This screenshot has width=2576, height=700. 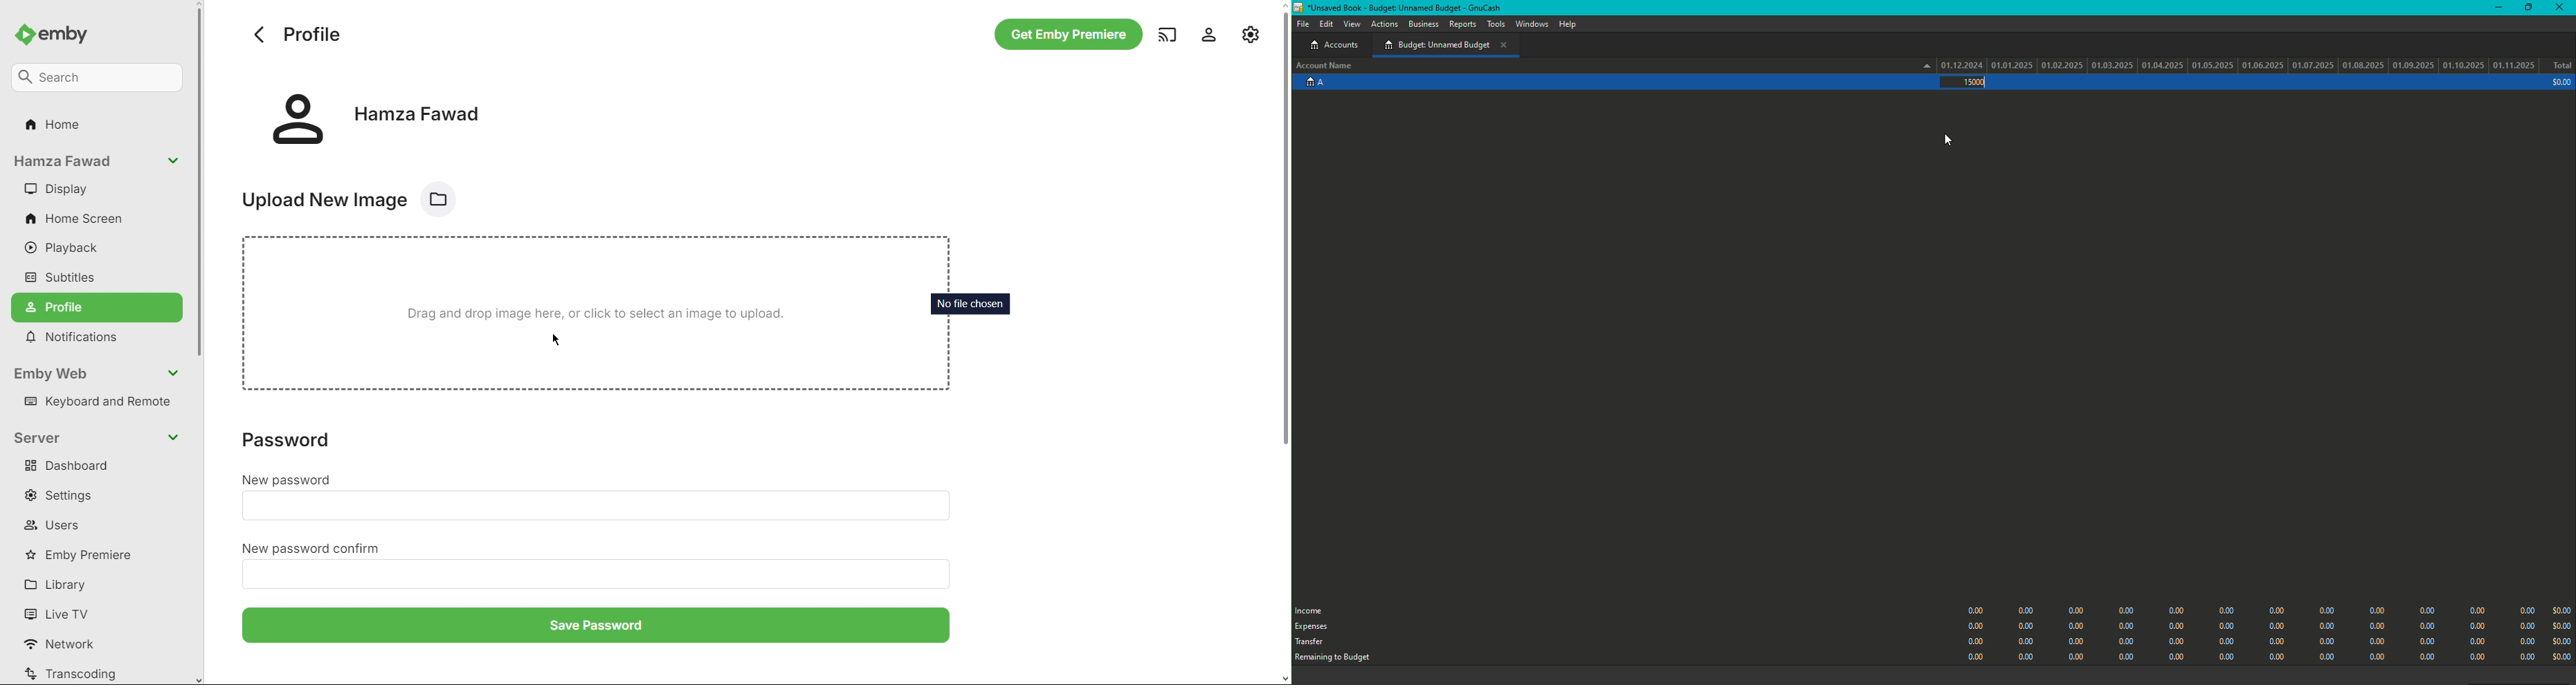 What do you see at coordinates (2559, 83) in the screenshot?
I see `$0` at bounding box center [2559, 83].